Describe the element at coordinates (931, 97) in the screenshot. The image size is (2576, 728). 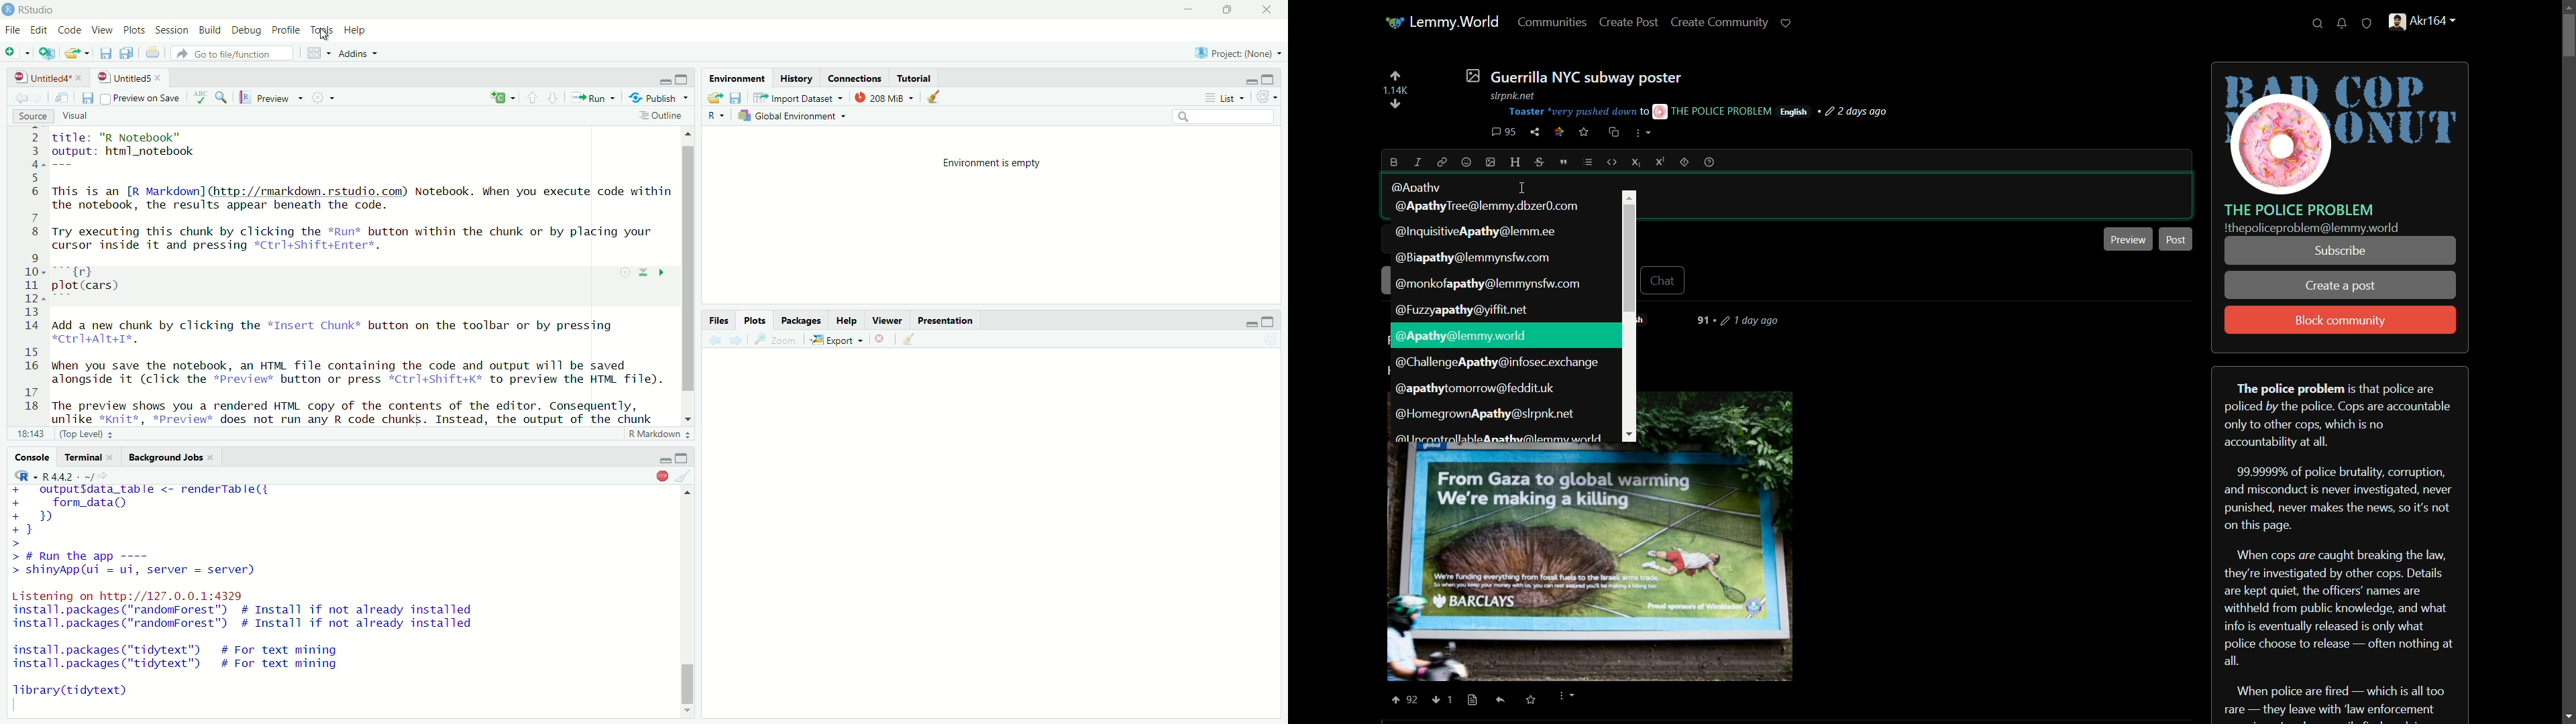
I see `clear object` at that location.